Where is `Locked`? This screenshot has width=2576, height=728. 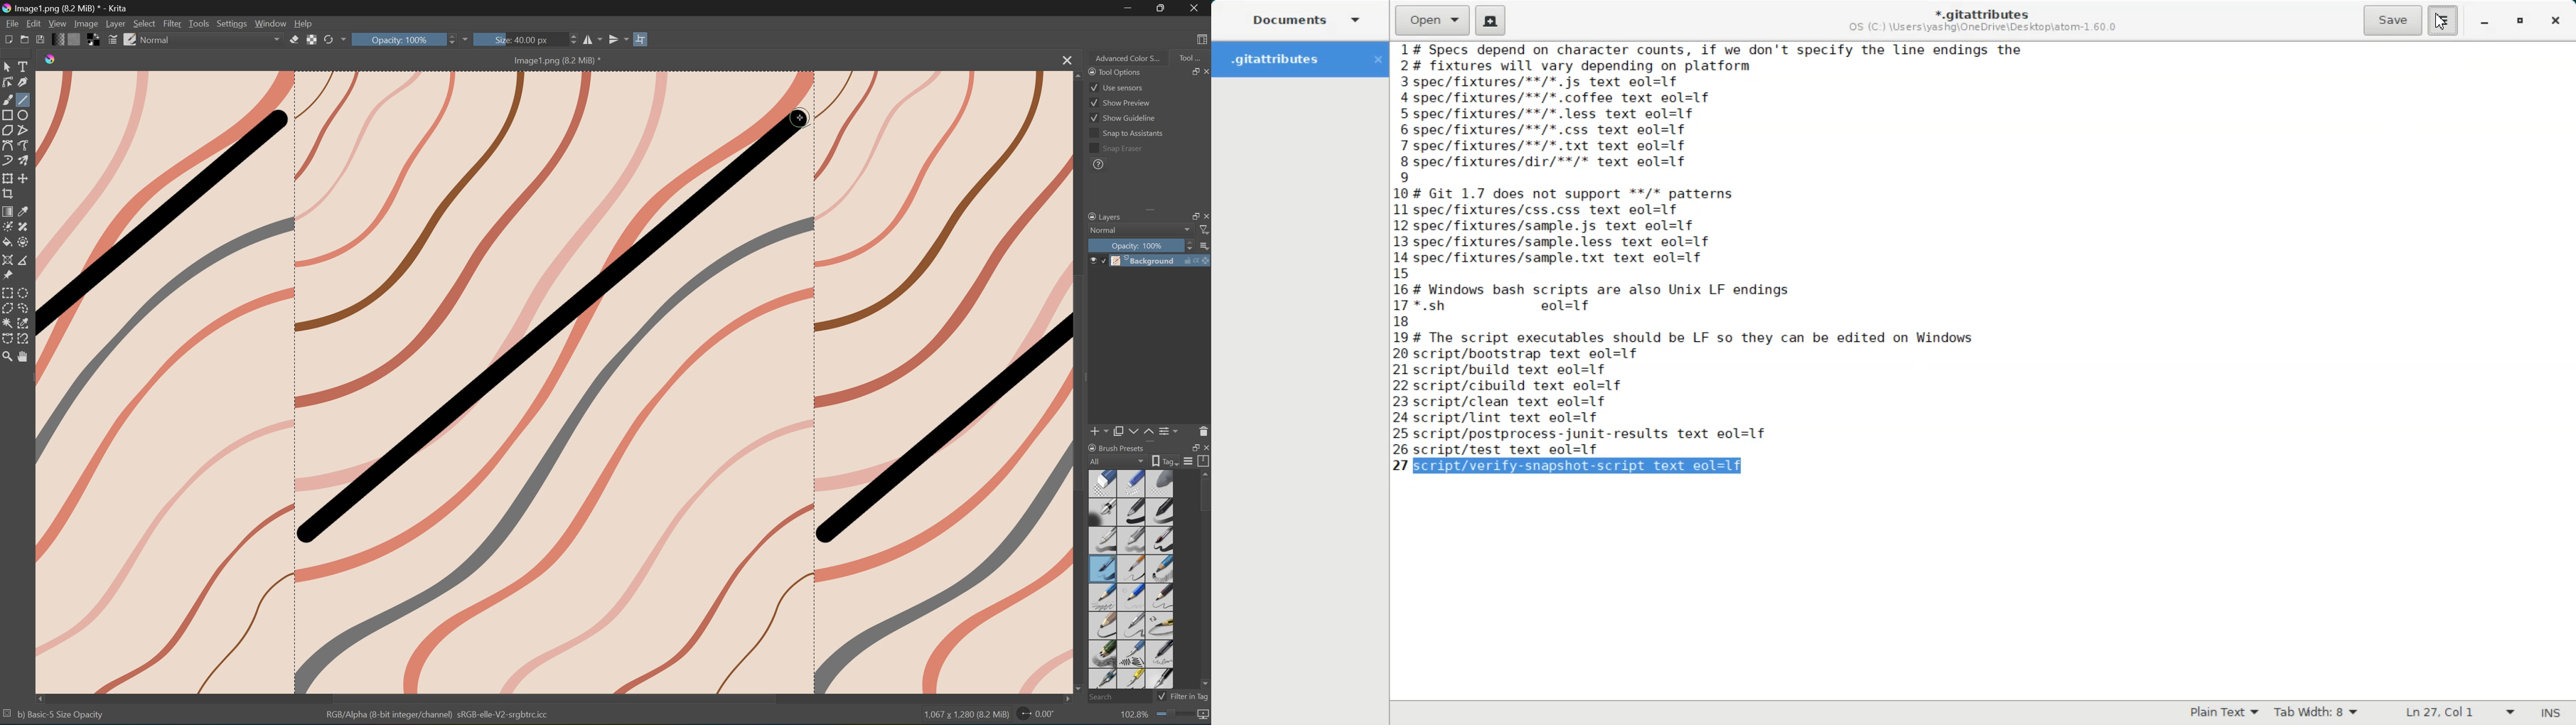
Locked is located at coordinates (1103, 260).